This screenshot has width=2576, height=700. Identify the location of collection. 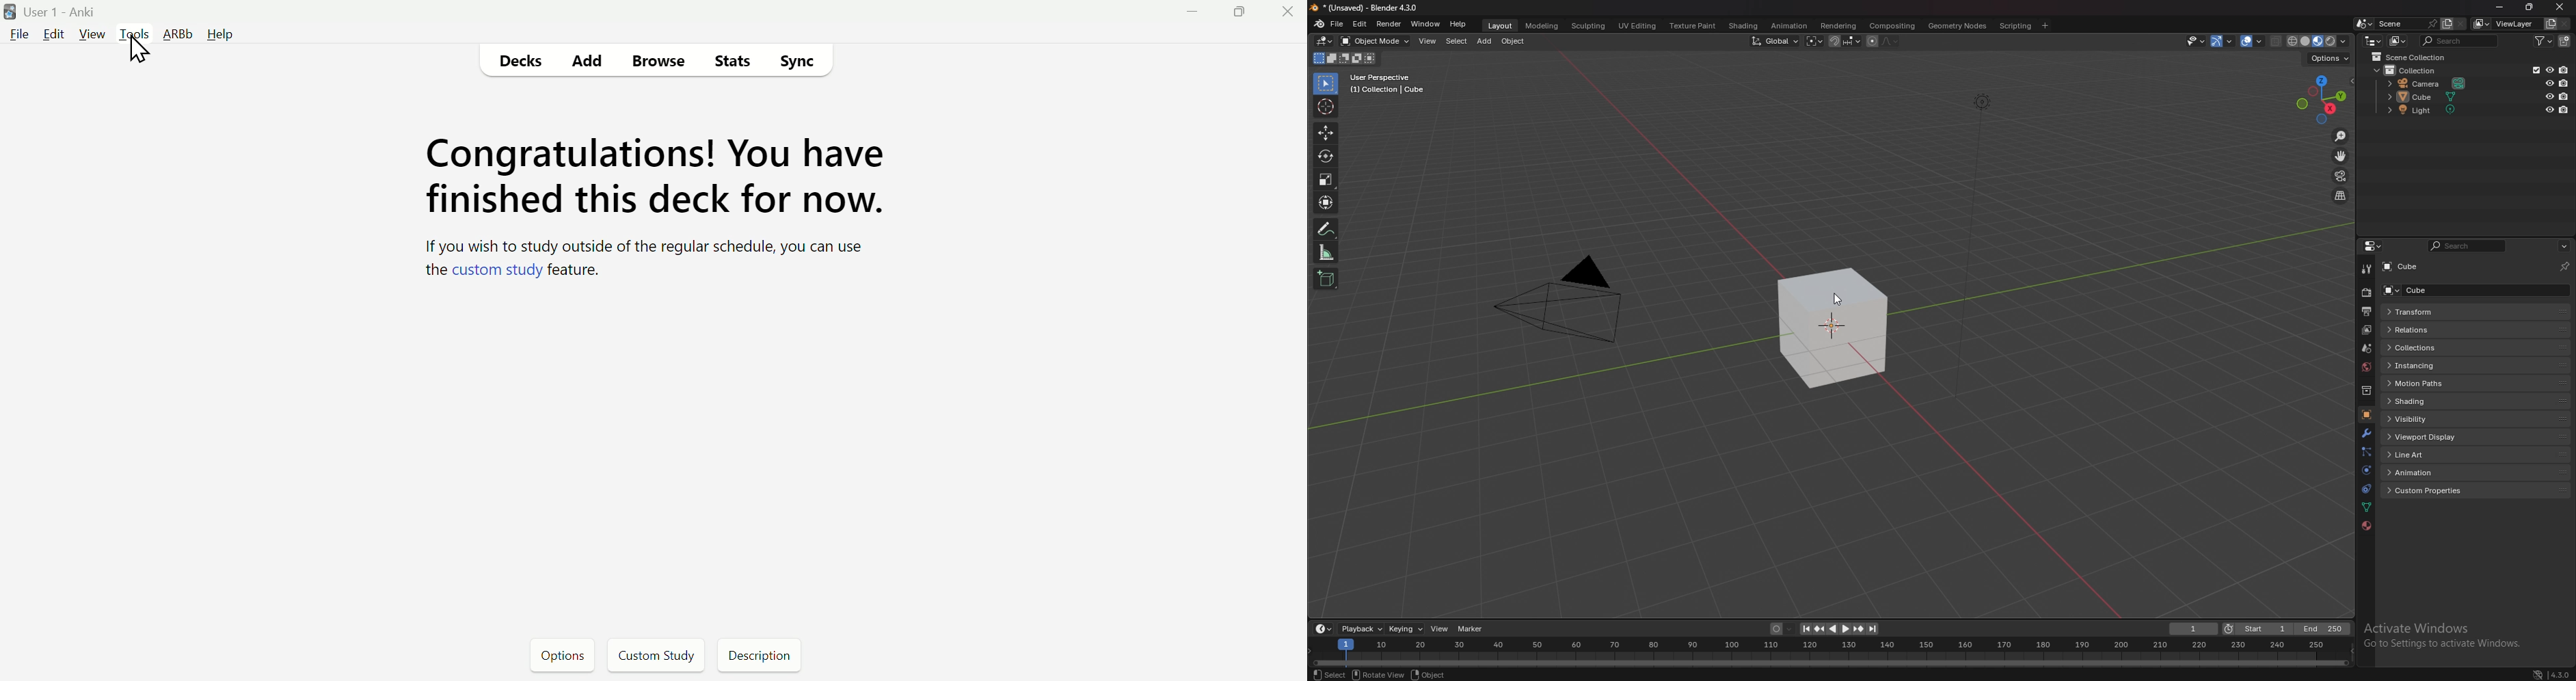
(2417, 69).